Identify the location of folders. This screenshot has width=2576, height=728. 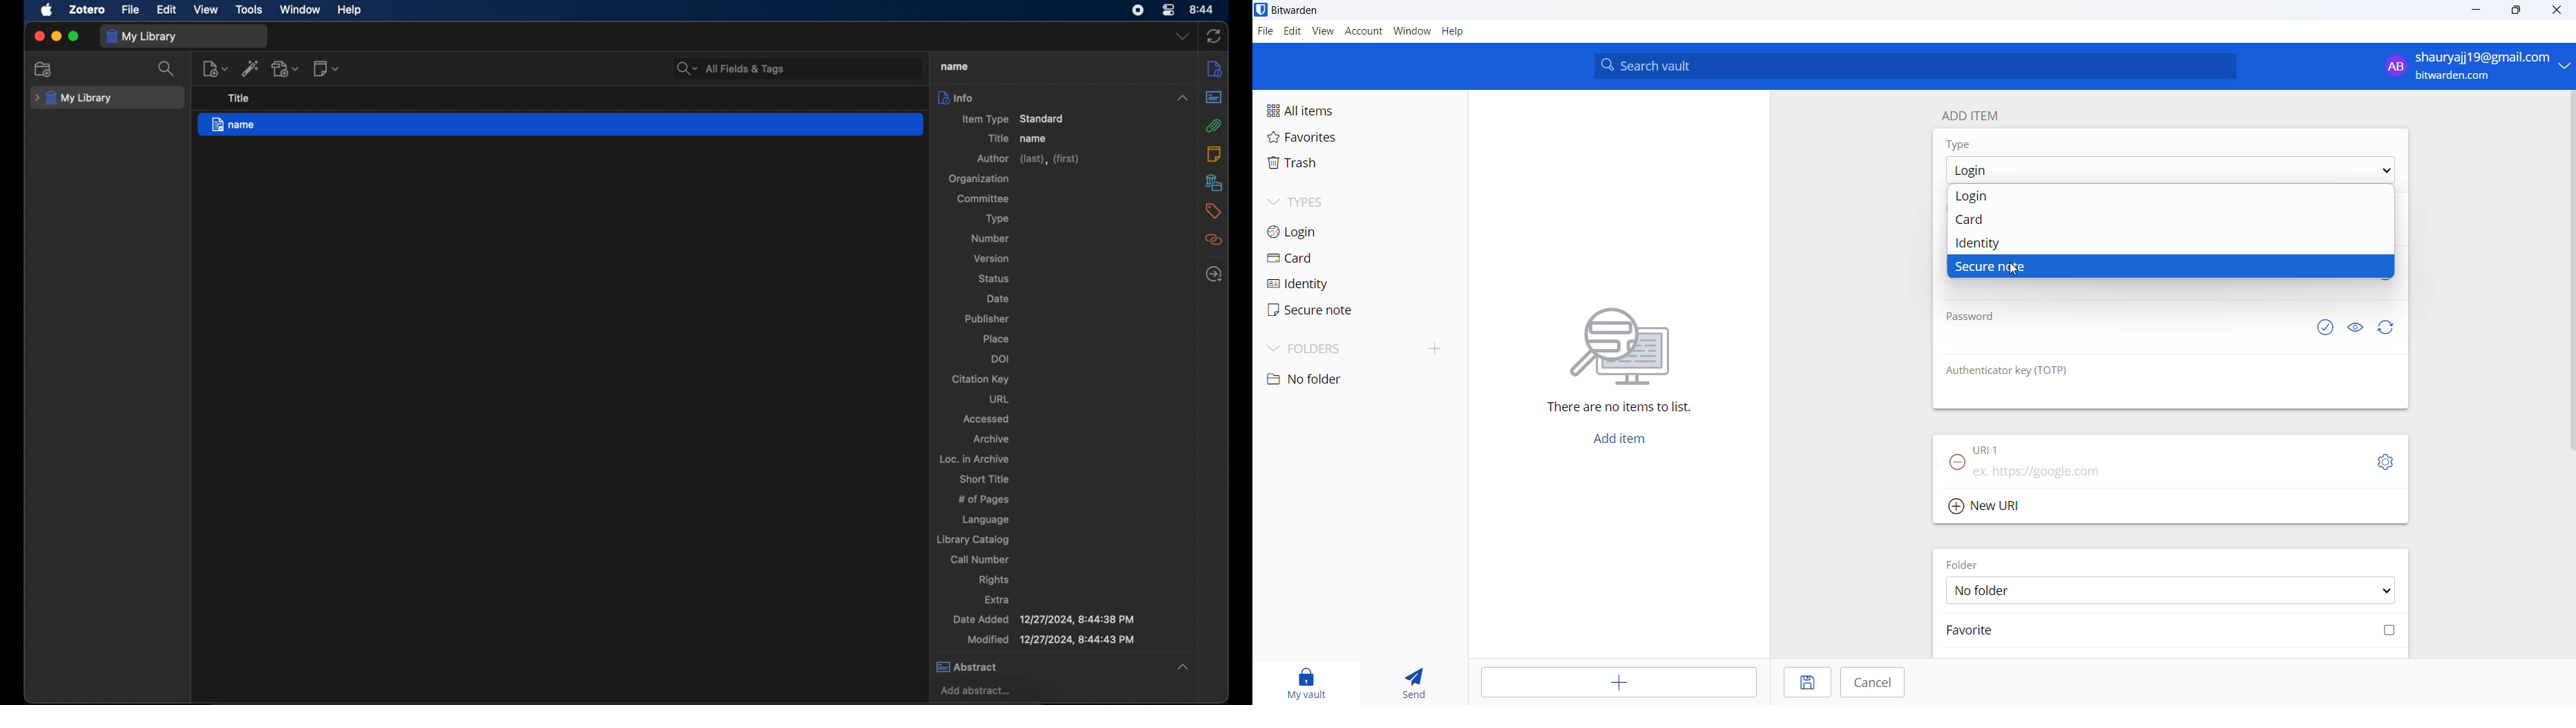
(1360, 351).